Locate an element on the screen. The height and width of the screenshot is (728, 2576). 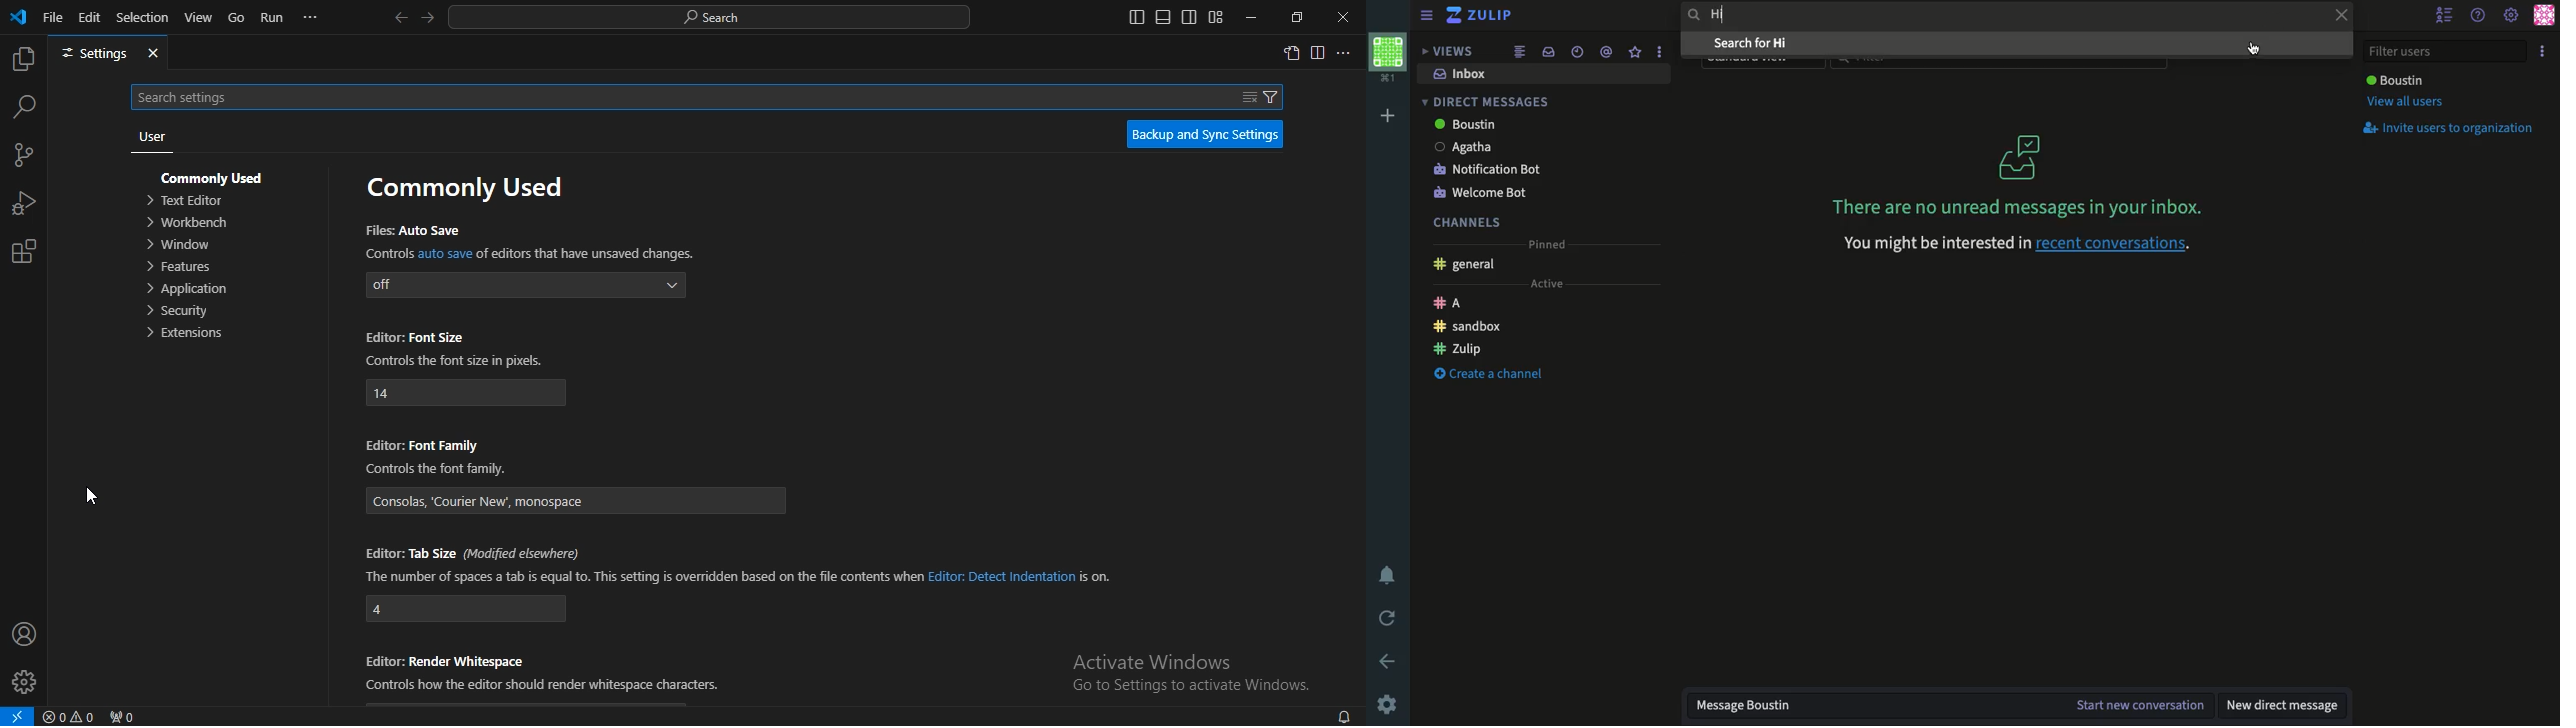
Channels is located at coordinates (1467, 223).